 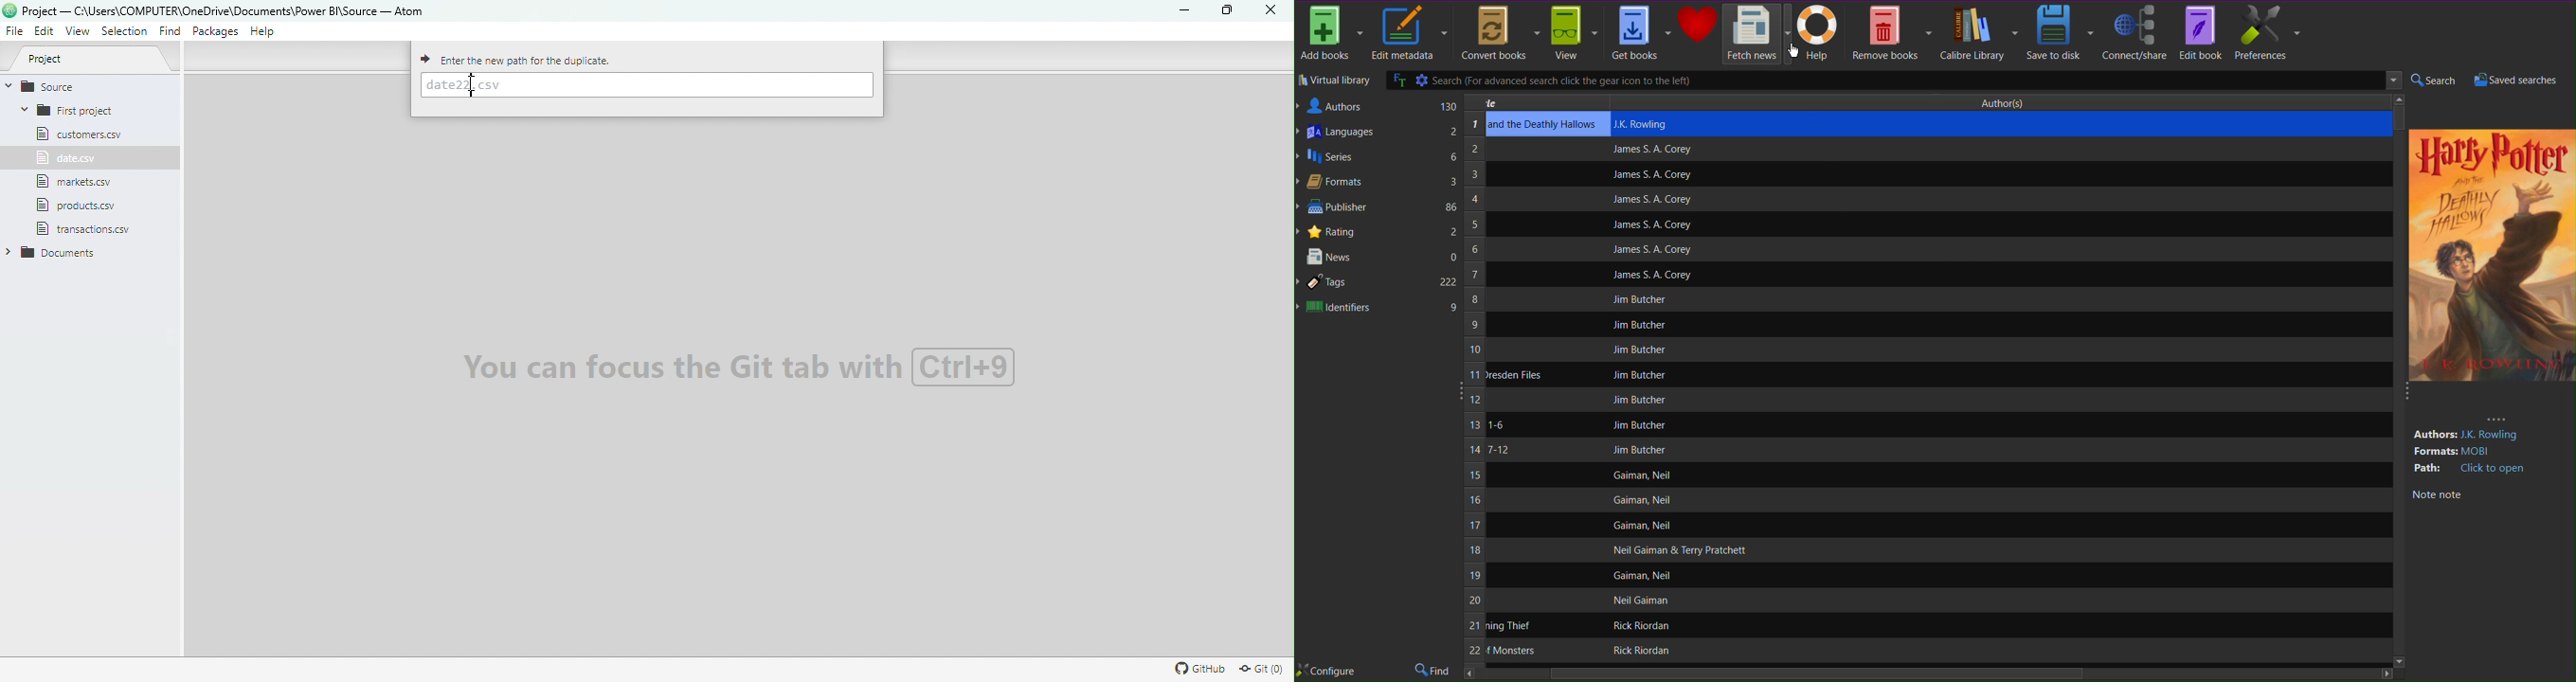 I want to click on Saved Searches, so click(x=2522, y=80).